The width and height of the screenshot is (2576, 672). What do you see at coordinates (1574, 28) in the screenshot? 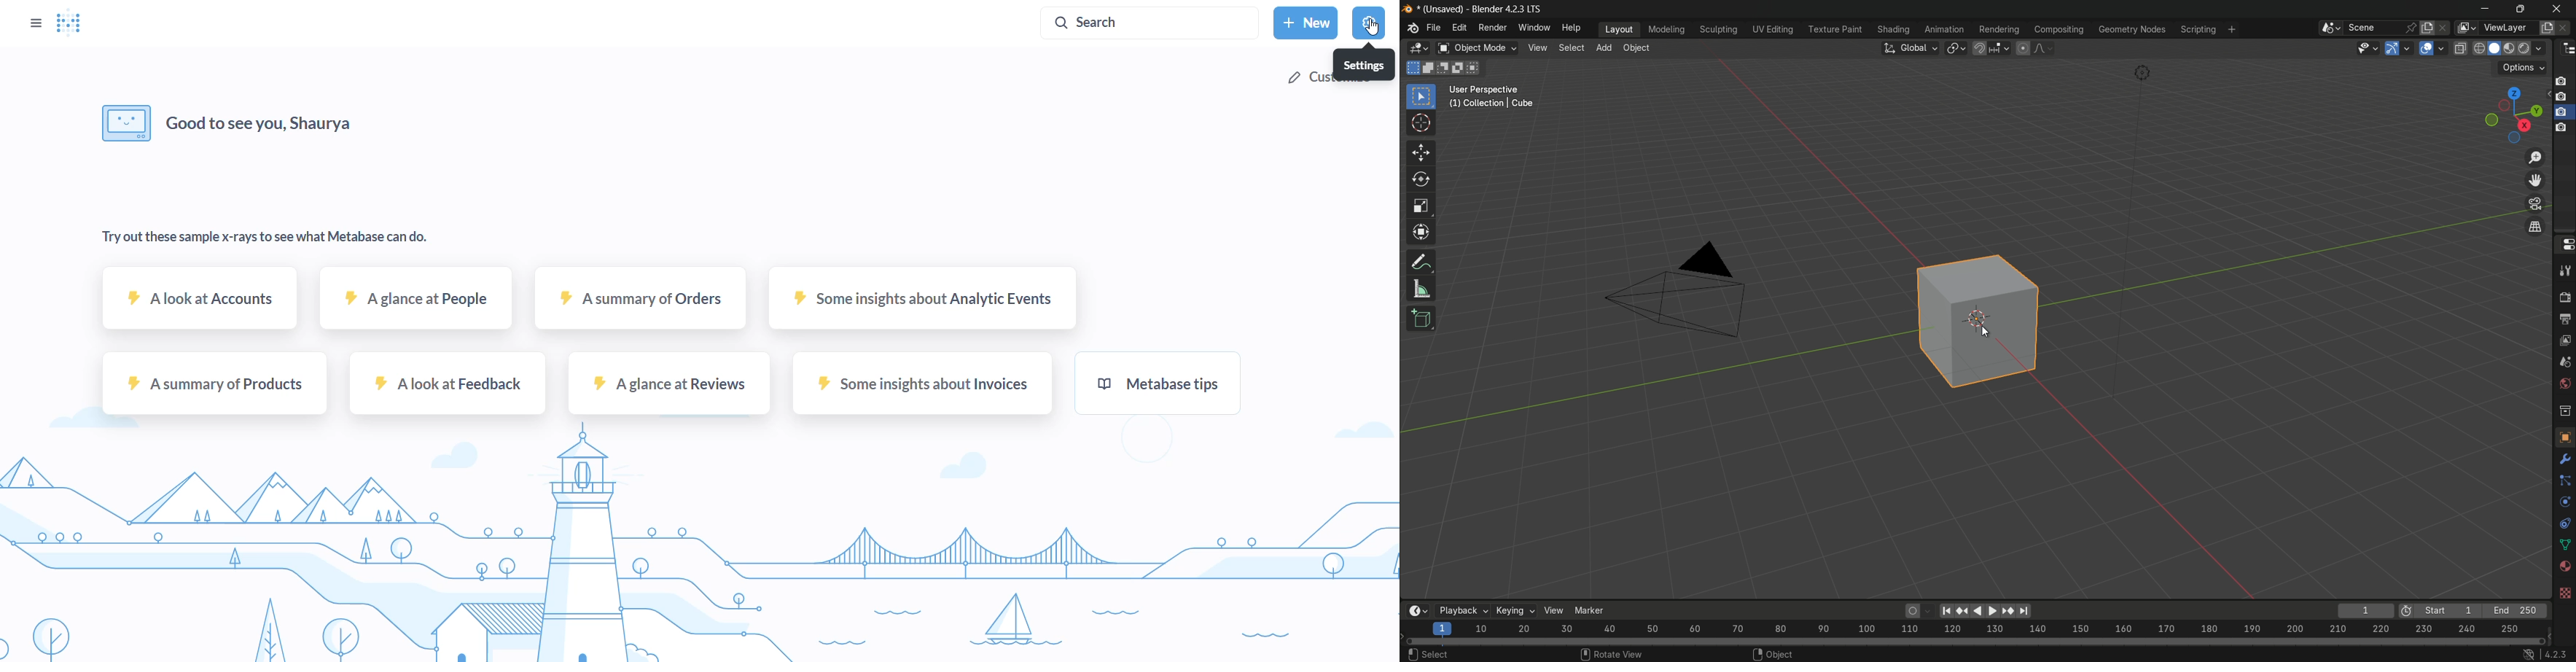
I see `help menu` at bounding box center [1574, 28].